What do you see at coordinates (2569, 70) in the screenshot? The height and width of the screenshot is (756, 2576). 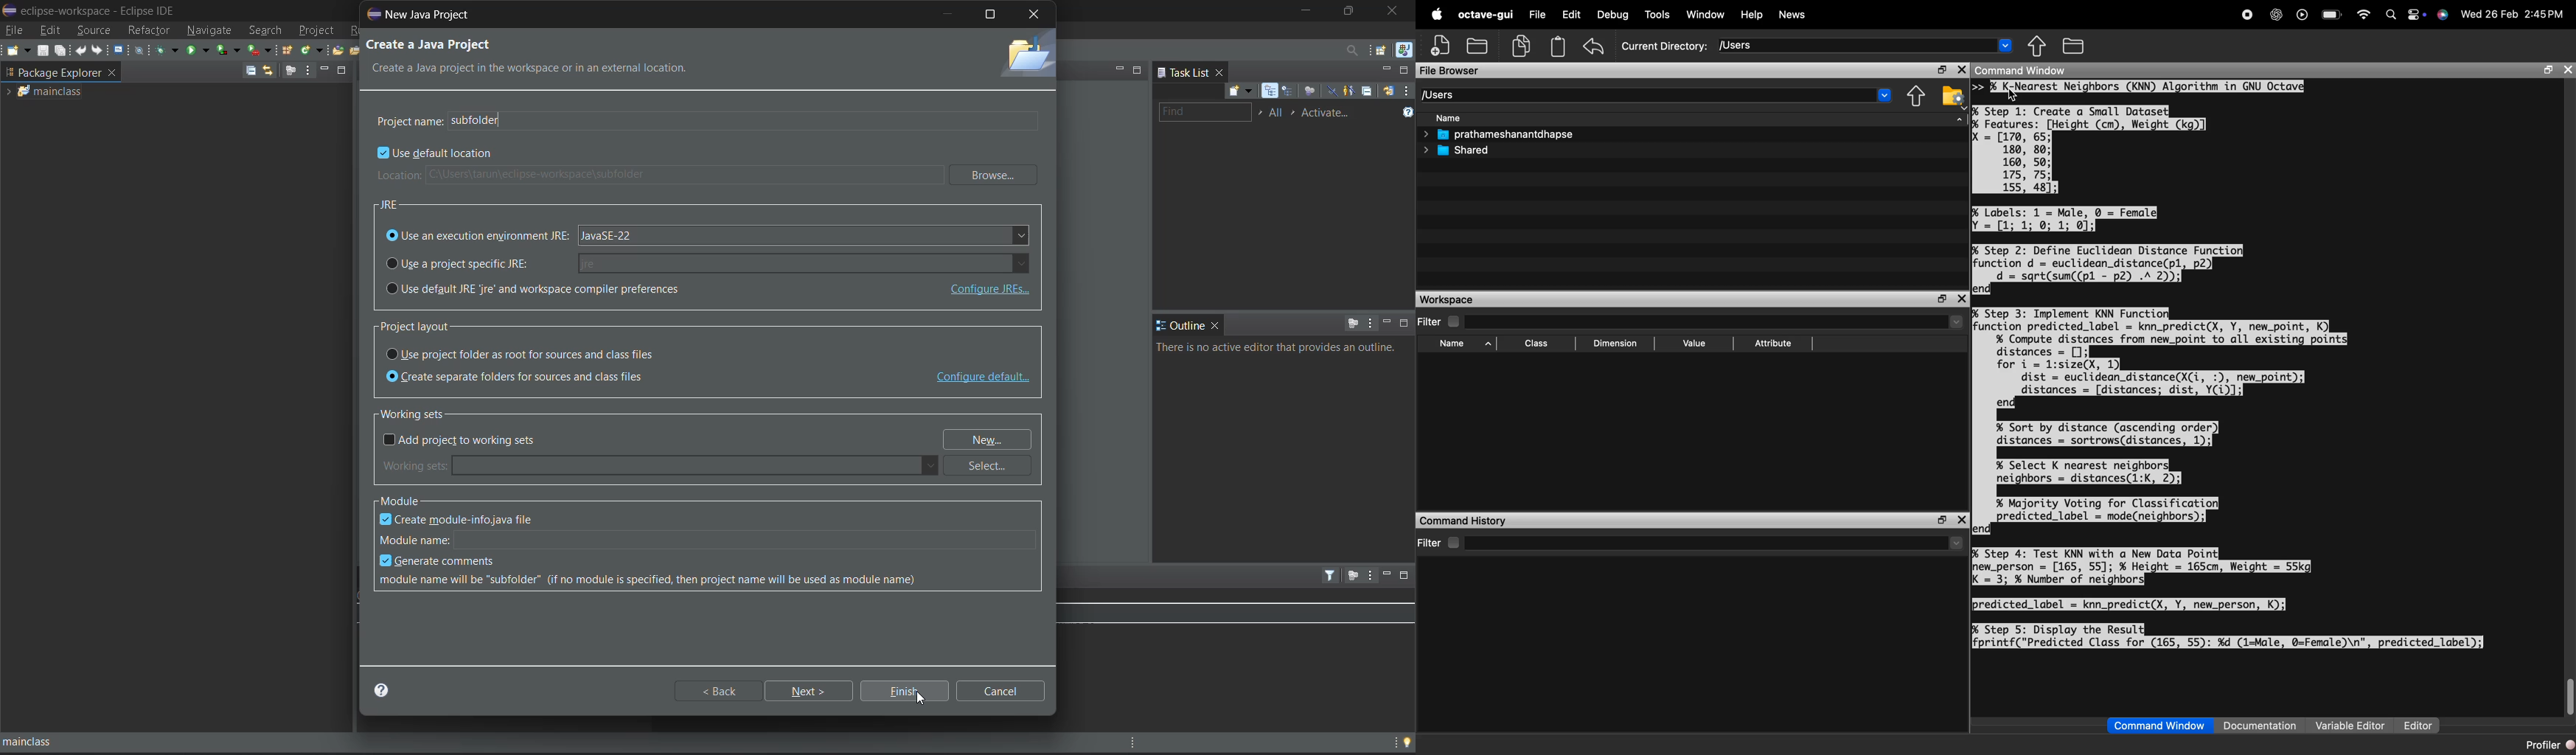 I see `close` at bounding box center [2569, 70].